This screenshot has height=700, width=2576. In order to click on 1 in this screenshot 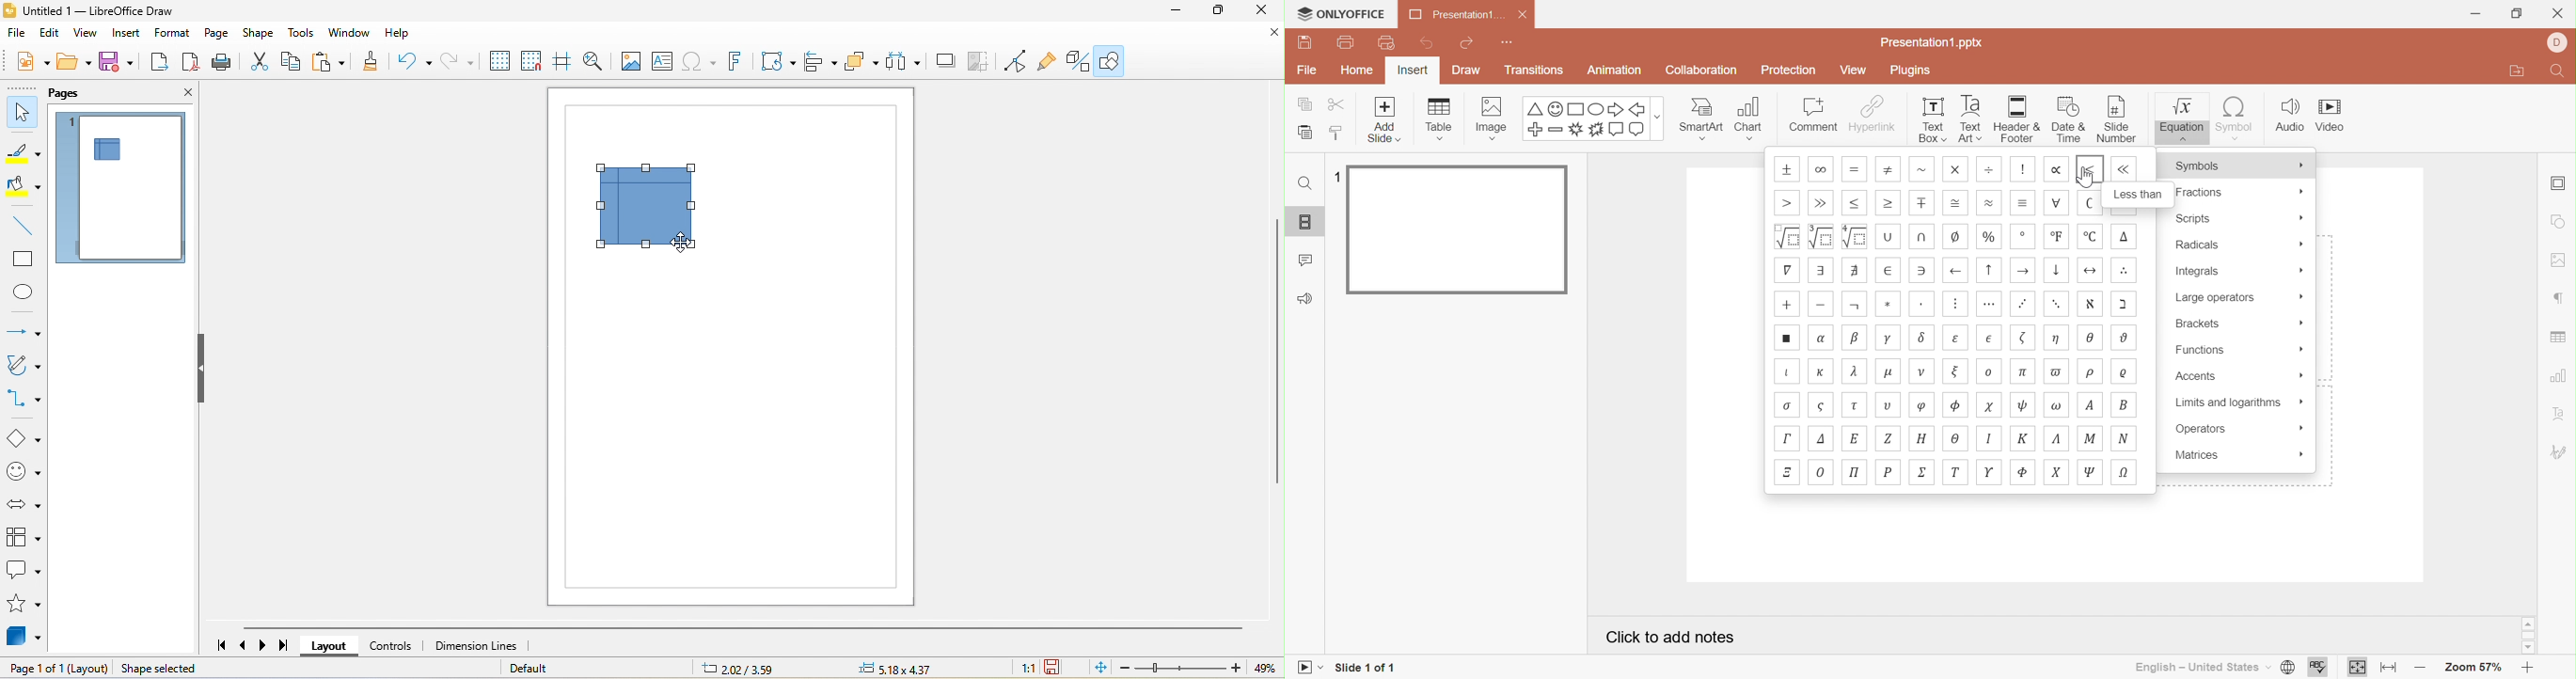, I will do `click(1338, 176)`.